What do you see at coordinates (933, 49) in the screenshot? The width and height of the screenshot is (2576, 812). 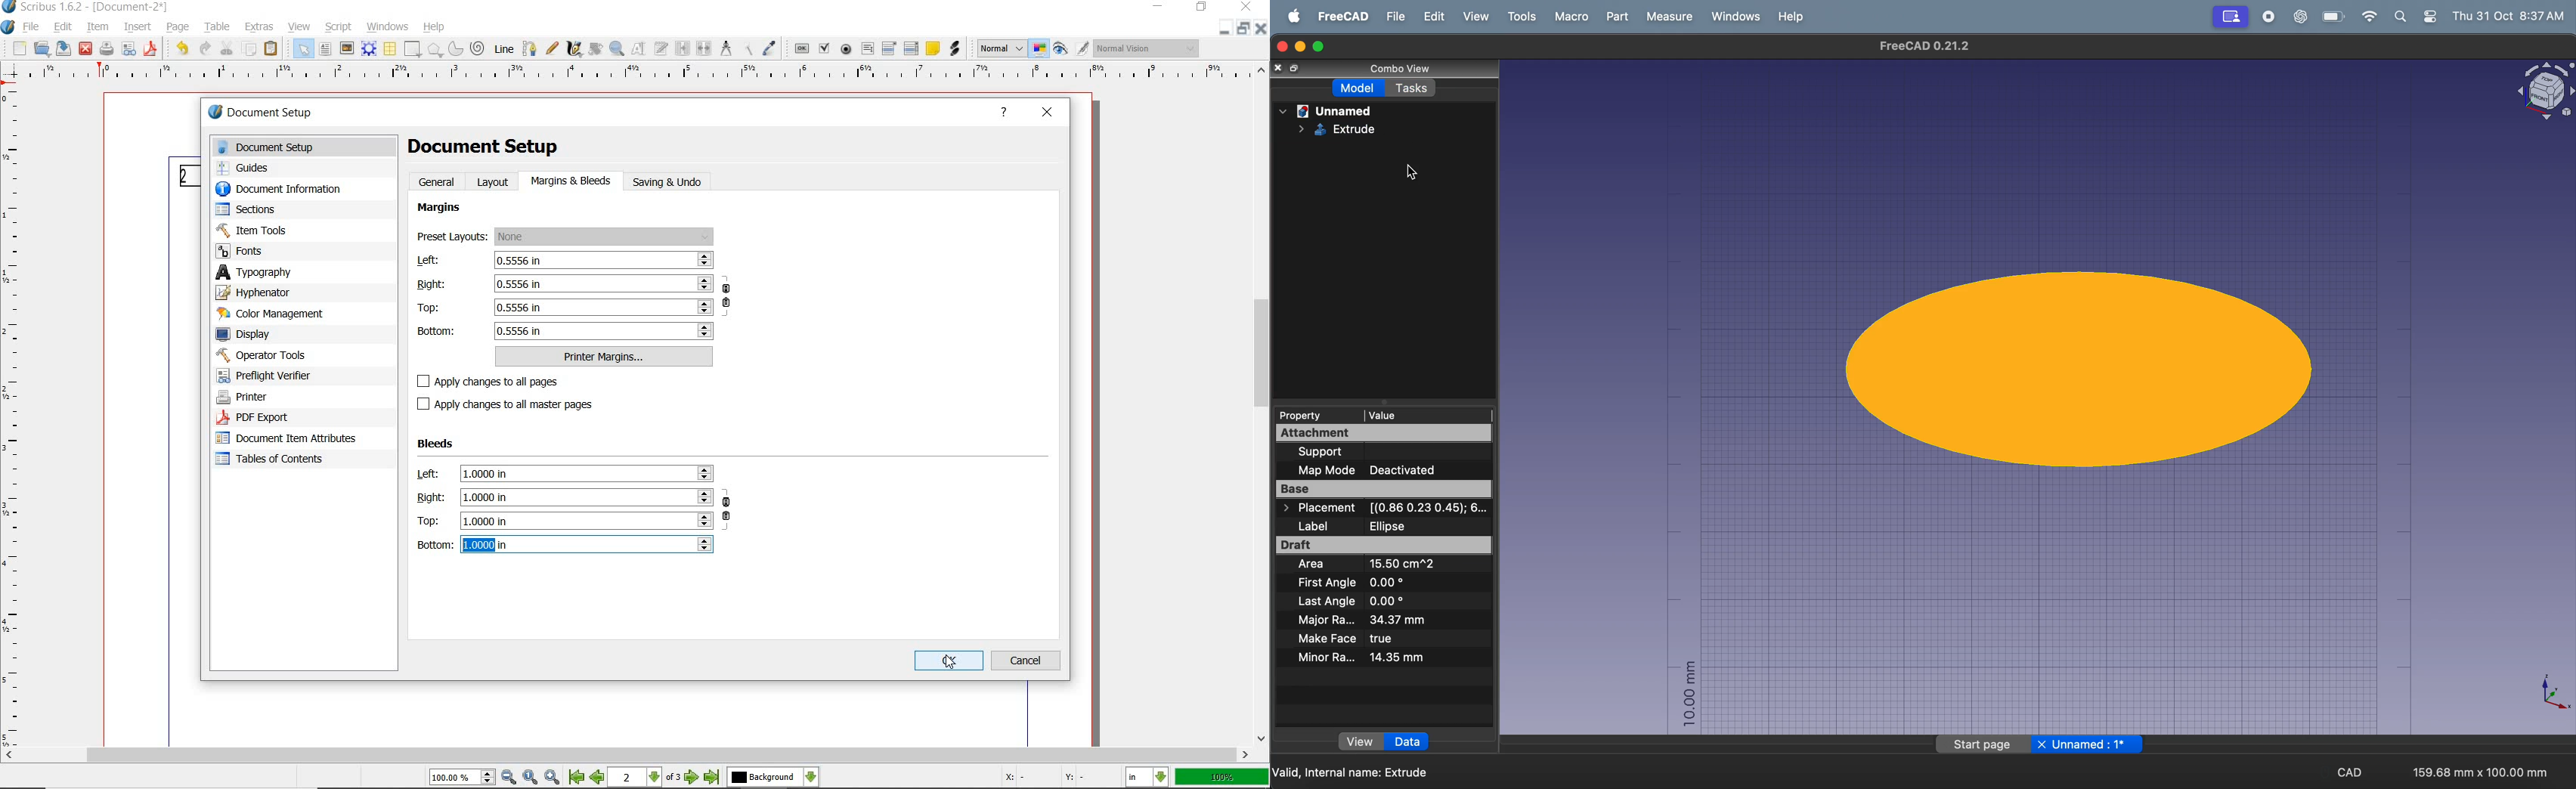 I see `text annotation` at bounding box center [933, 49].